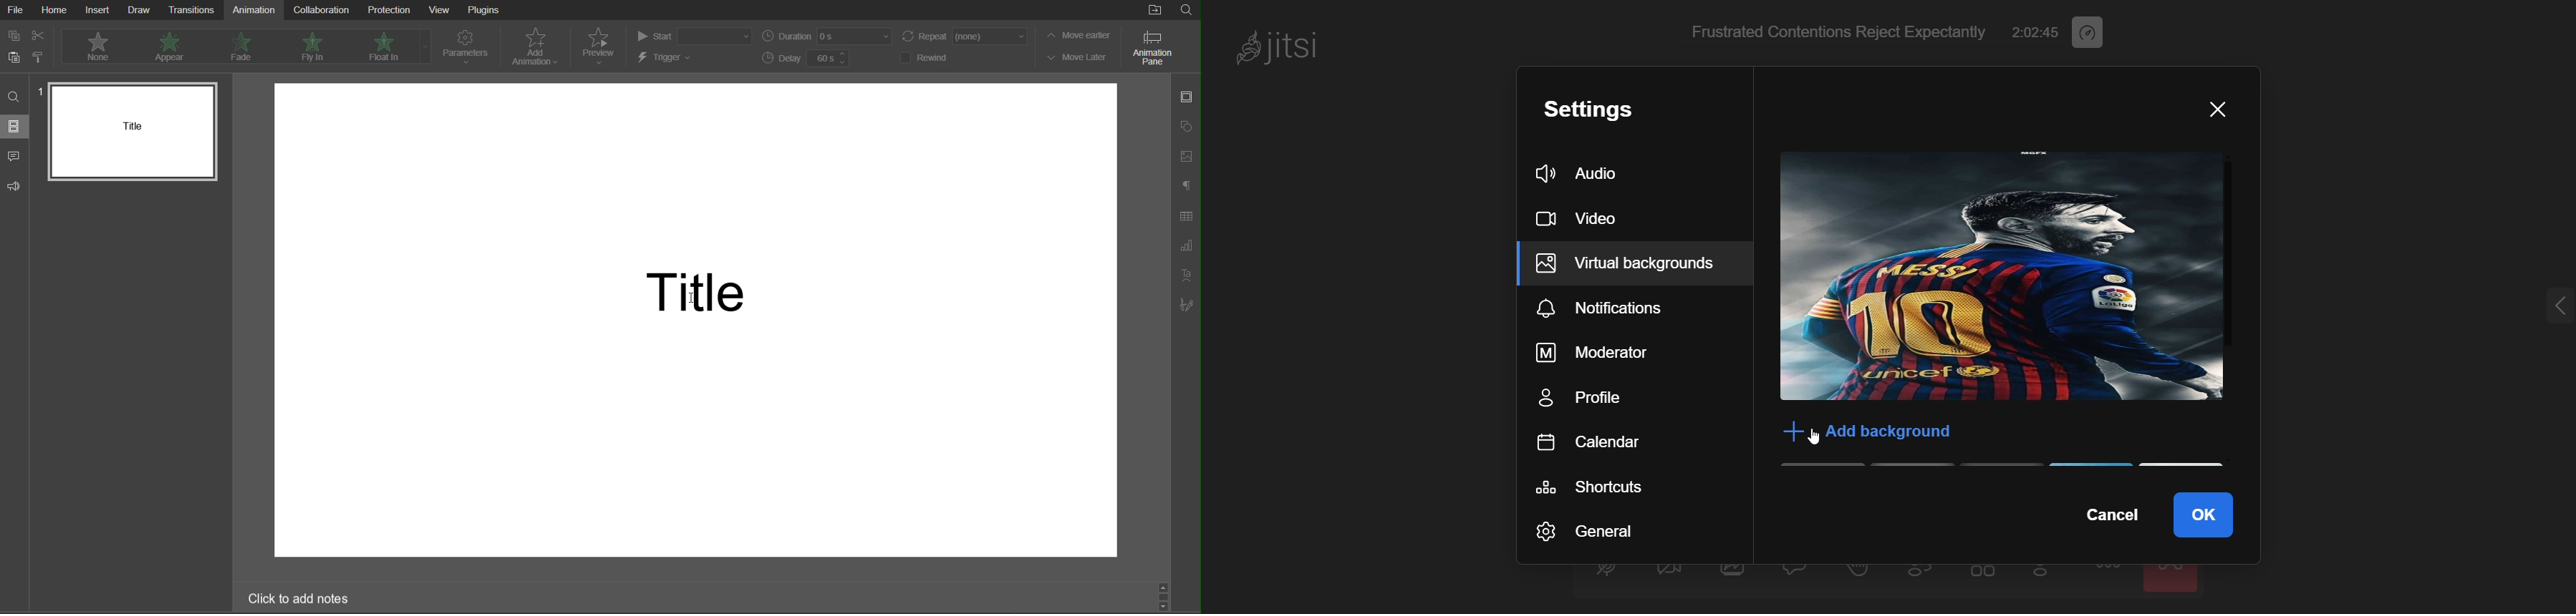  I want to click on Move Later, so click(1078, 56).